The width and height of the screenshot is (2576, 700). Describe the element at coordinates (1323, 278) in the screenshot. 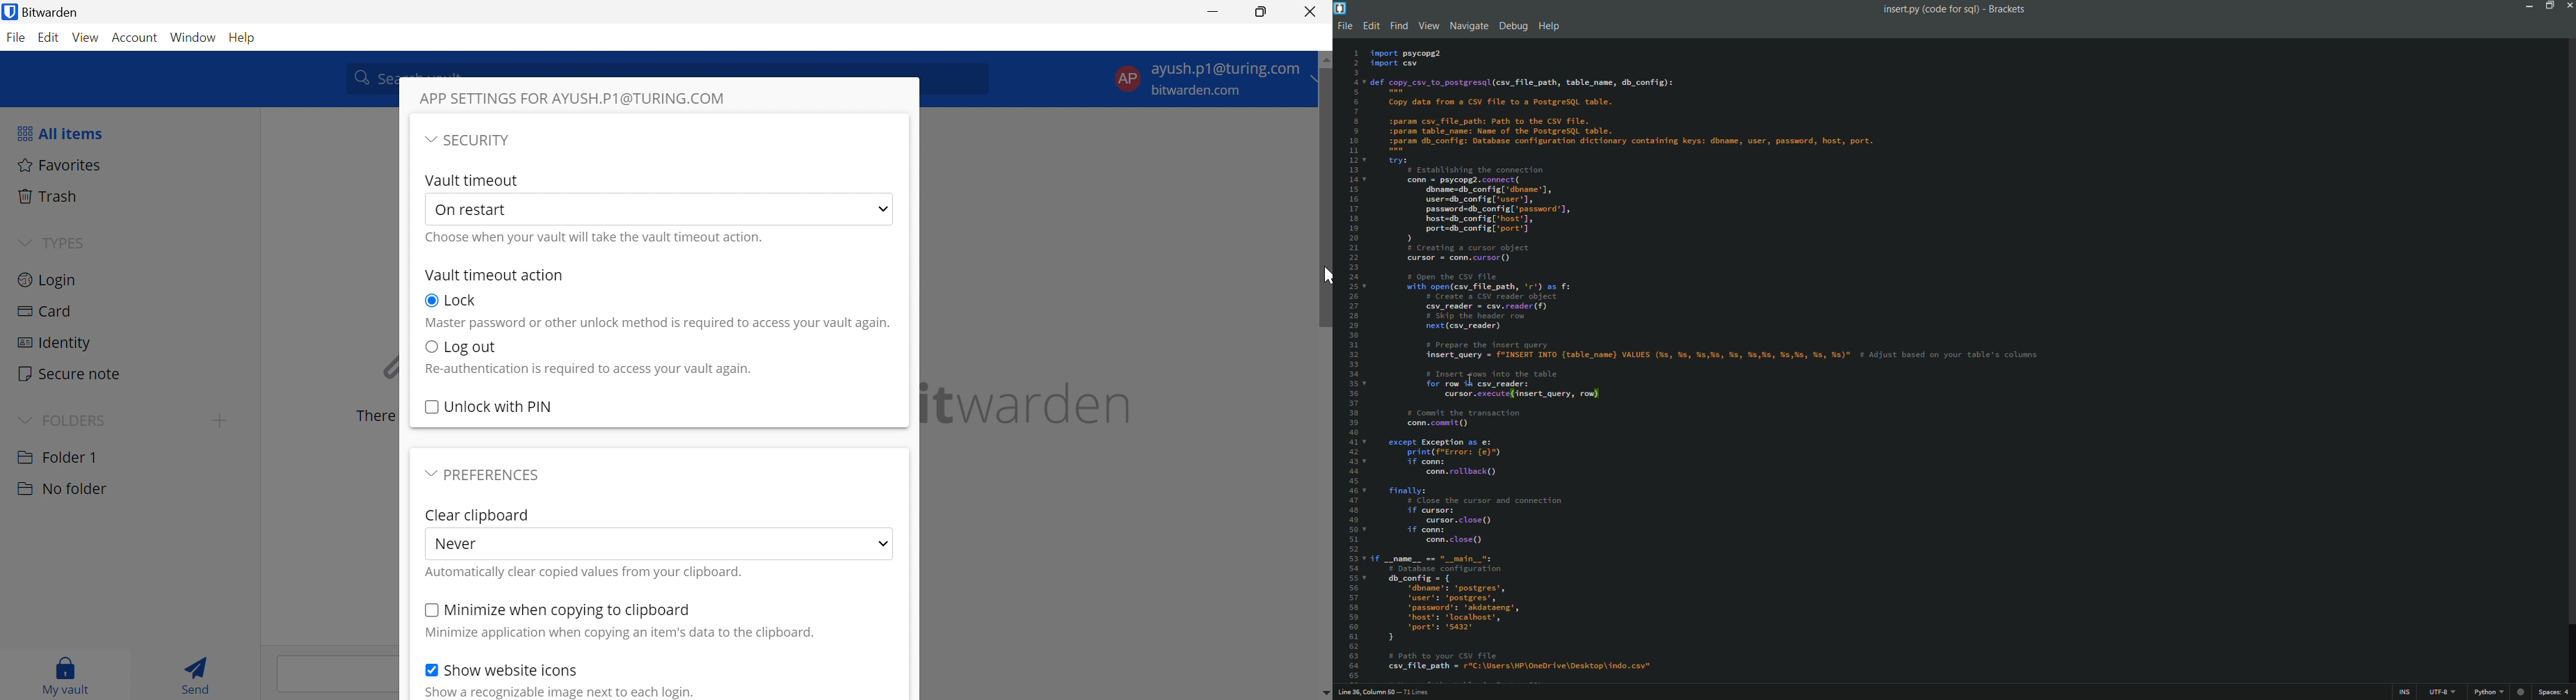

I see `cursor` at that location.